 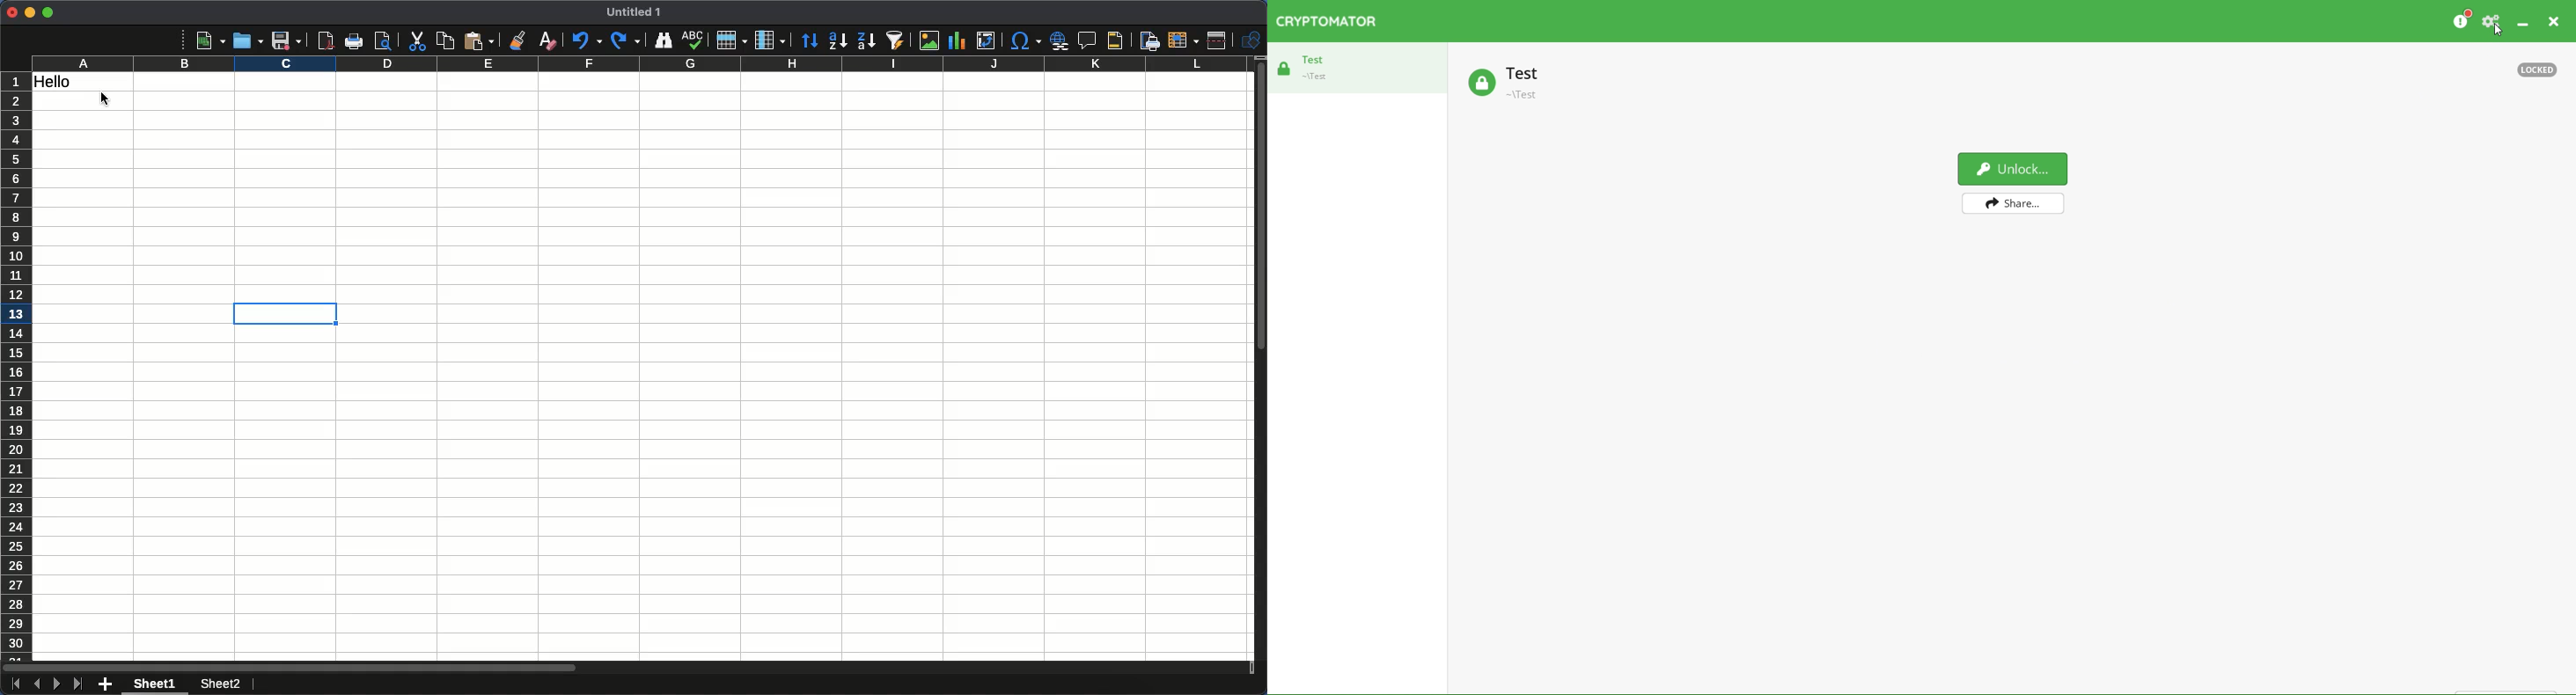 I want to click on Last sheet, so click(x=77, y=684).